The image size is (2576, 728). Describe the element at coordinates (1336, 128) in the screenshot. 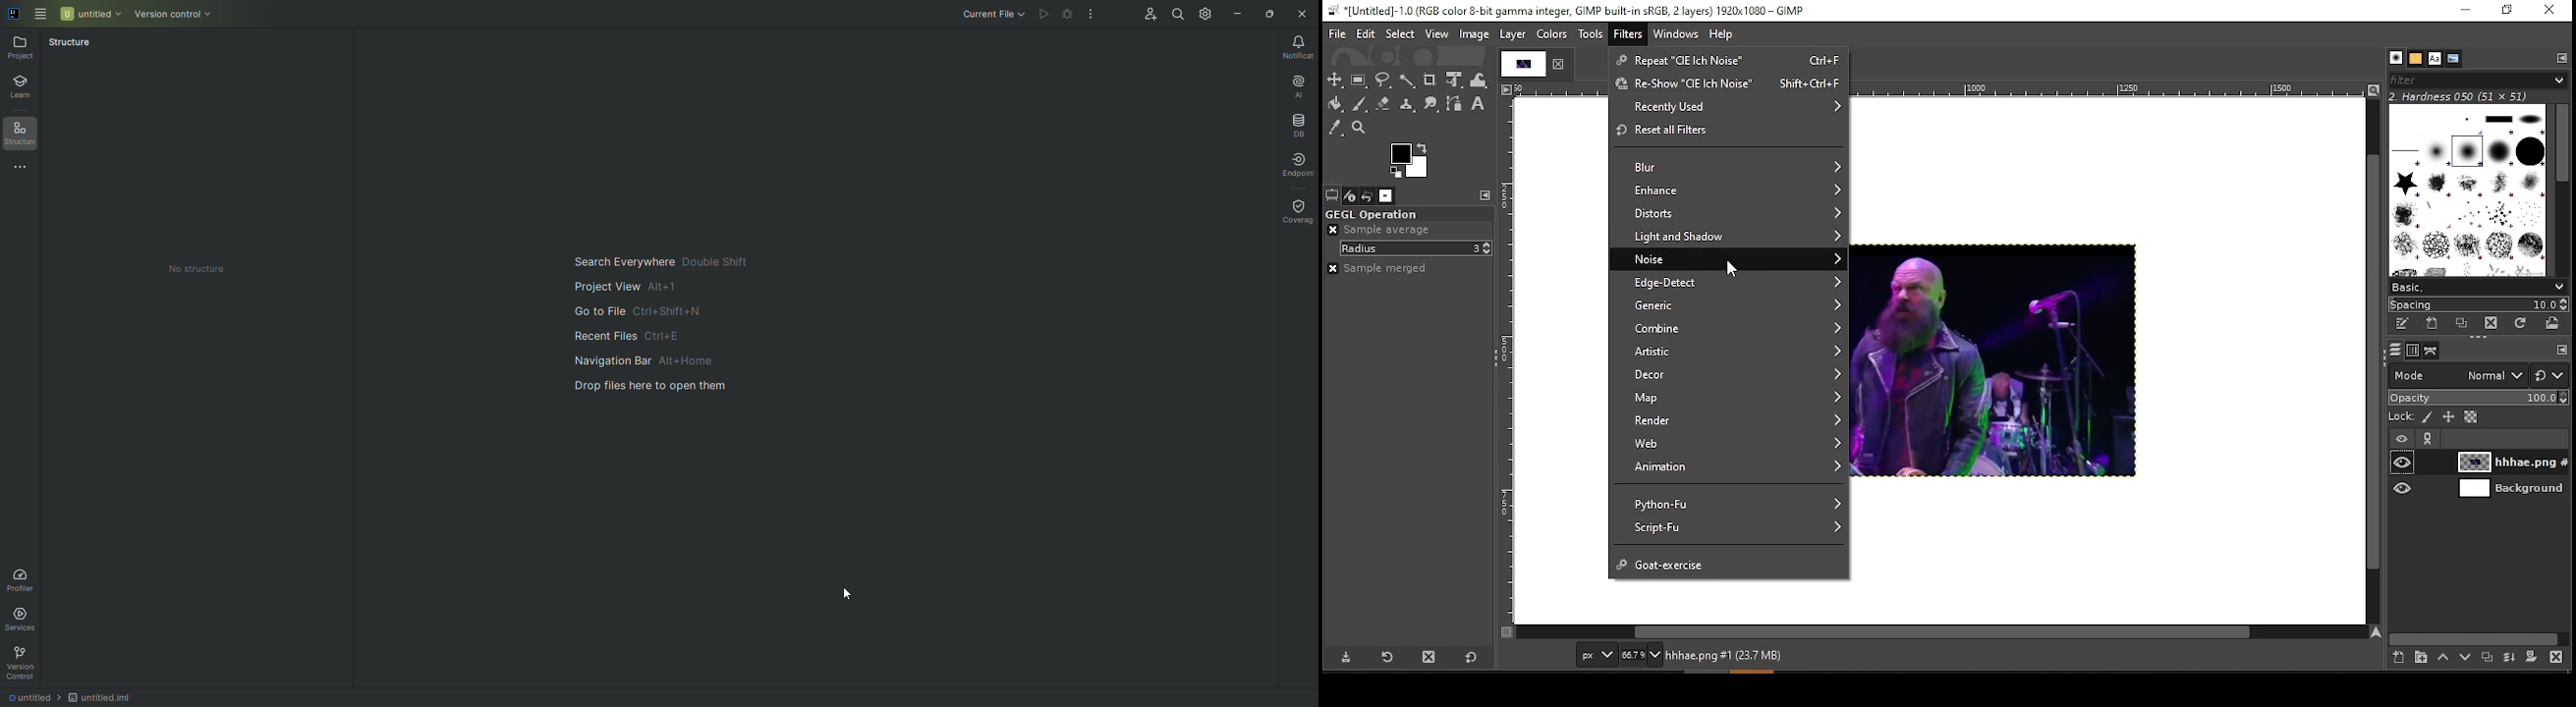

I see `color picker tool` at that location.